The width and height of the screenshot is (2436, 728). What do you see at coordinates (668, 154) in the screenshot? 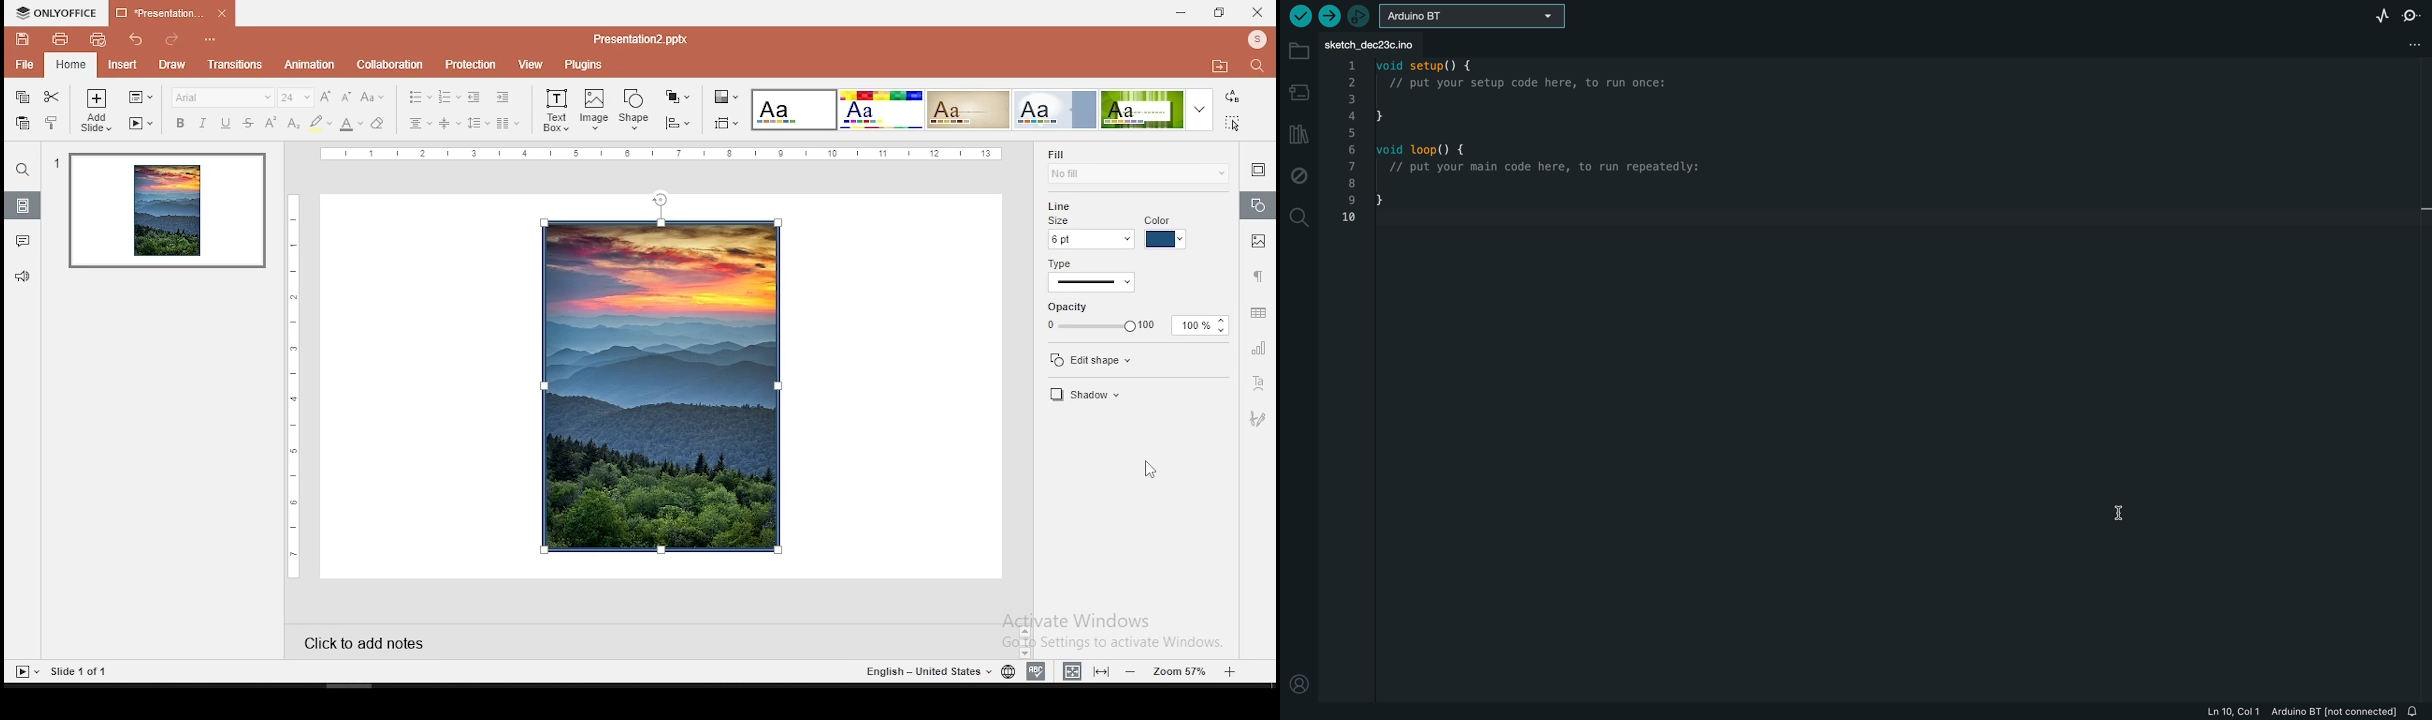
I see `horizontal scale` at bounding box center [668, 154].